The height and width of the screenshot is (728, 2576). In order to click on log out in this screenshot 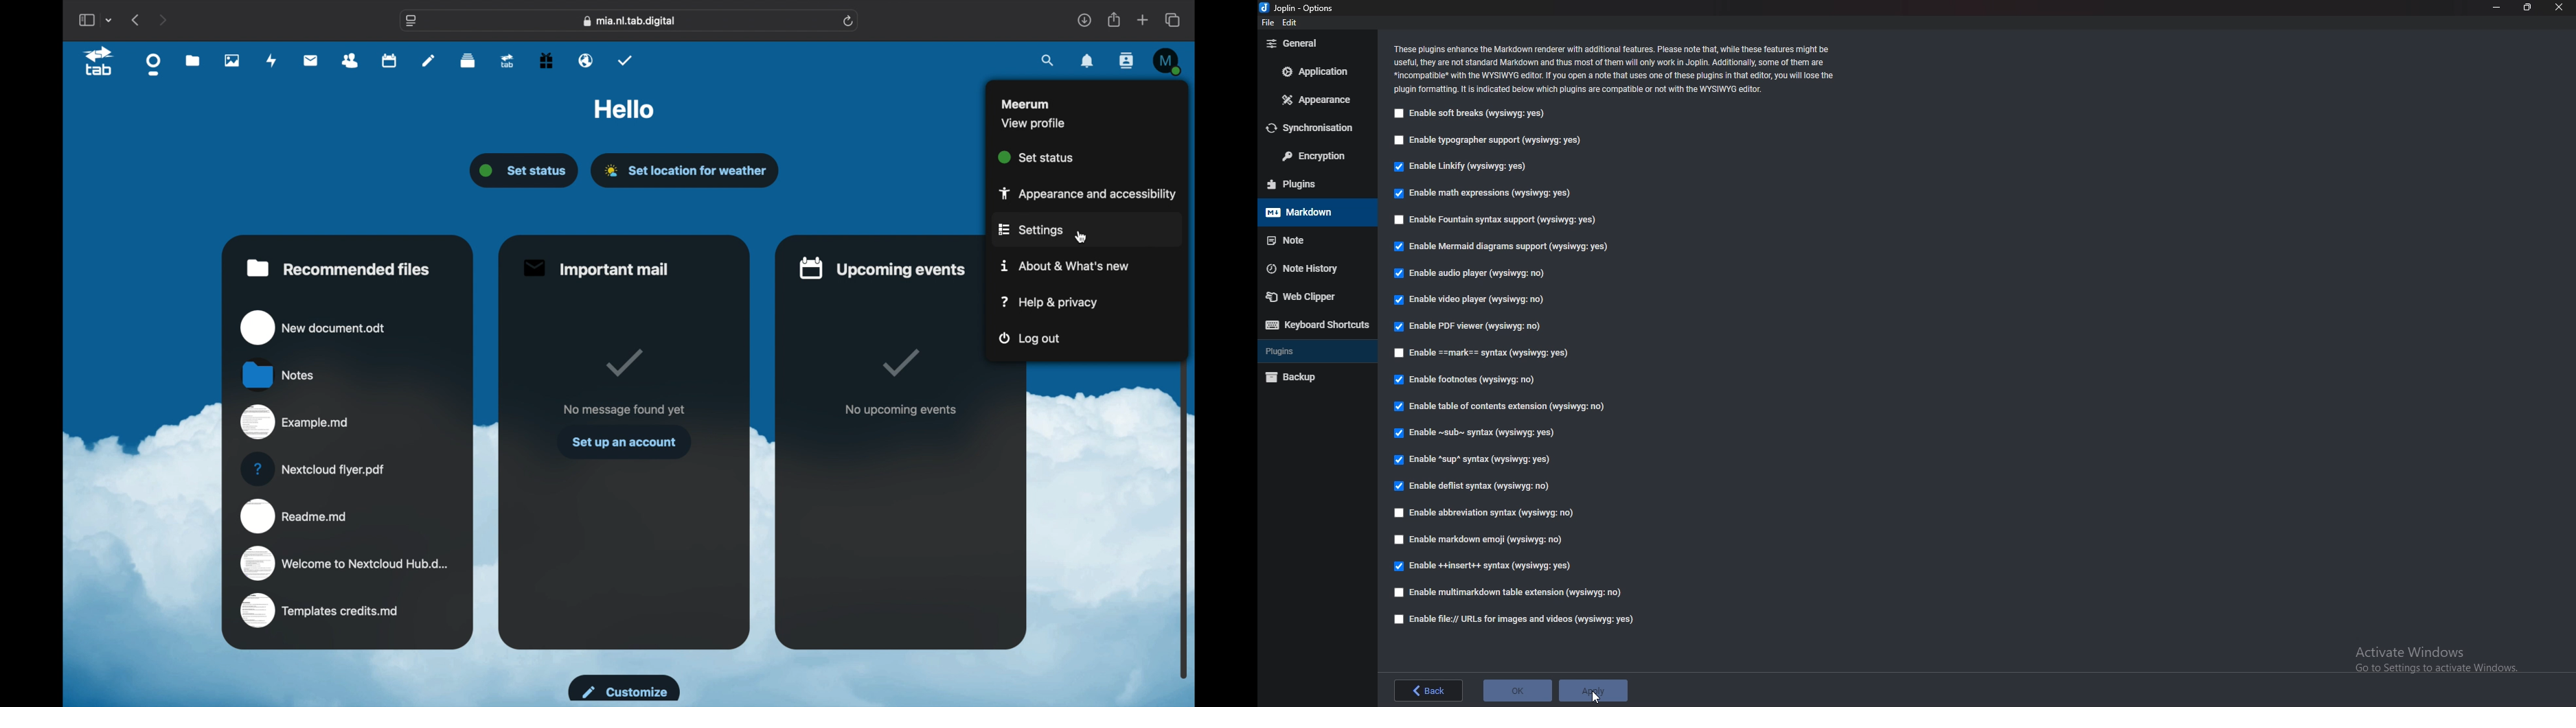, I will do `click(1029, 339)`.